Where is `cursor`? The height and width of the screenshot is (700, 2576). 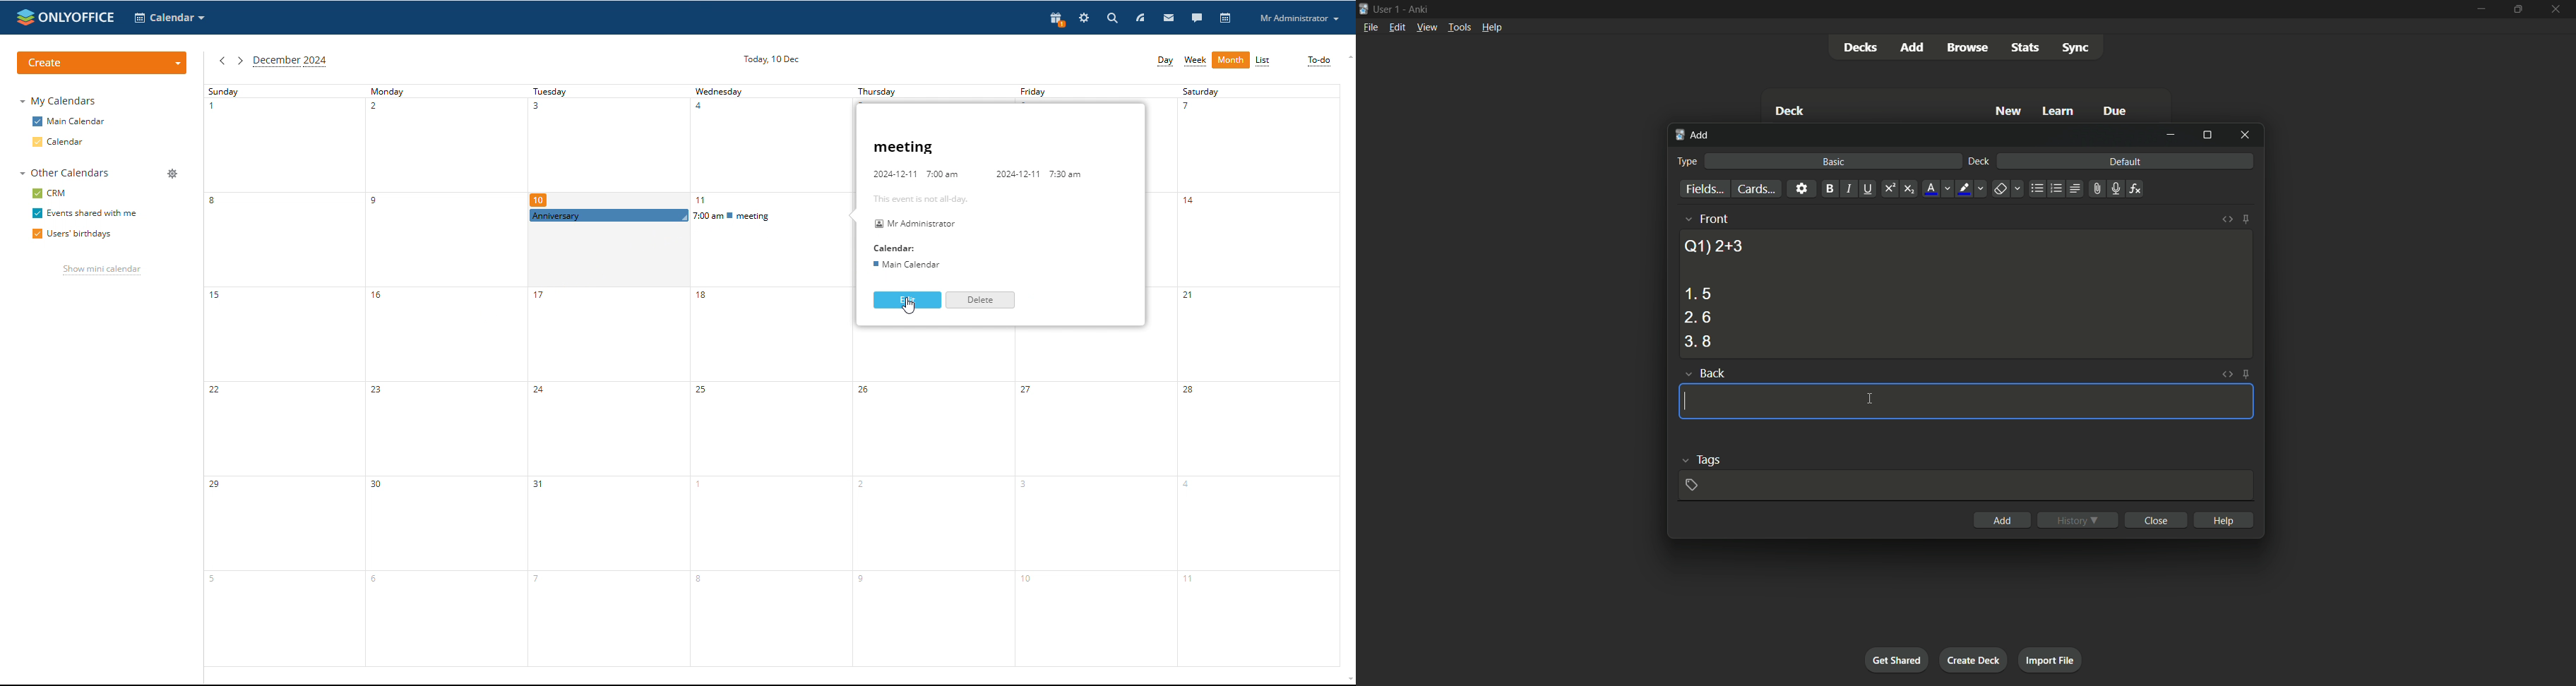 cursor is located at coordinates (1871, 398).